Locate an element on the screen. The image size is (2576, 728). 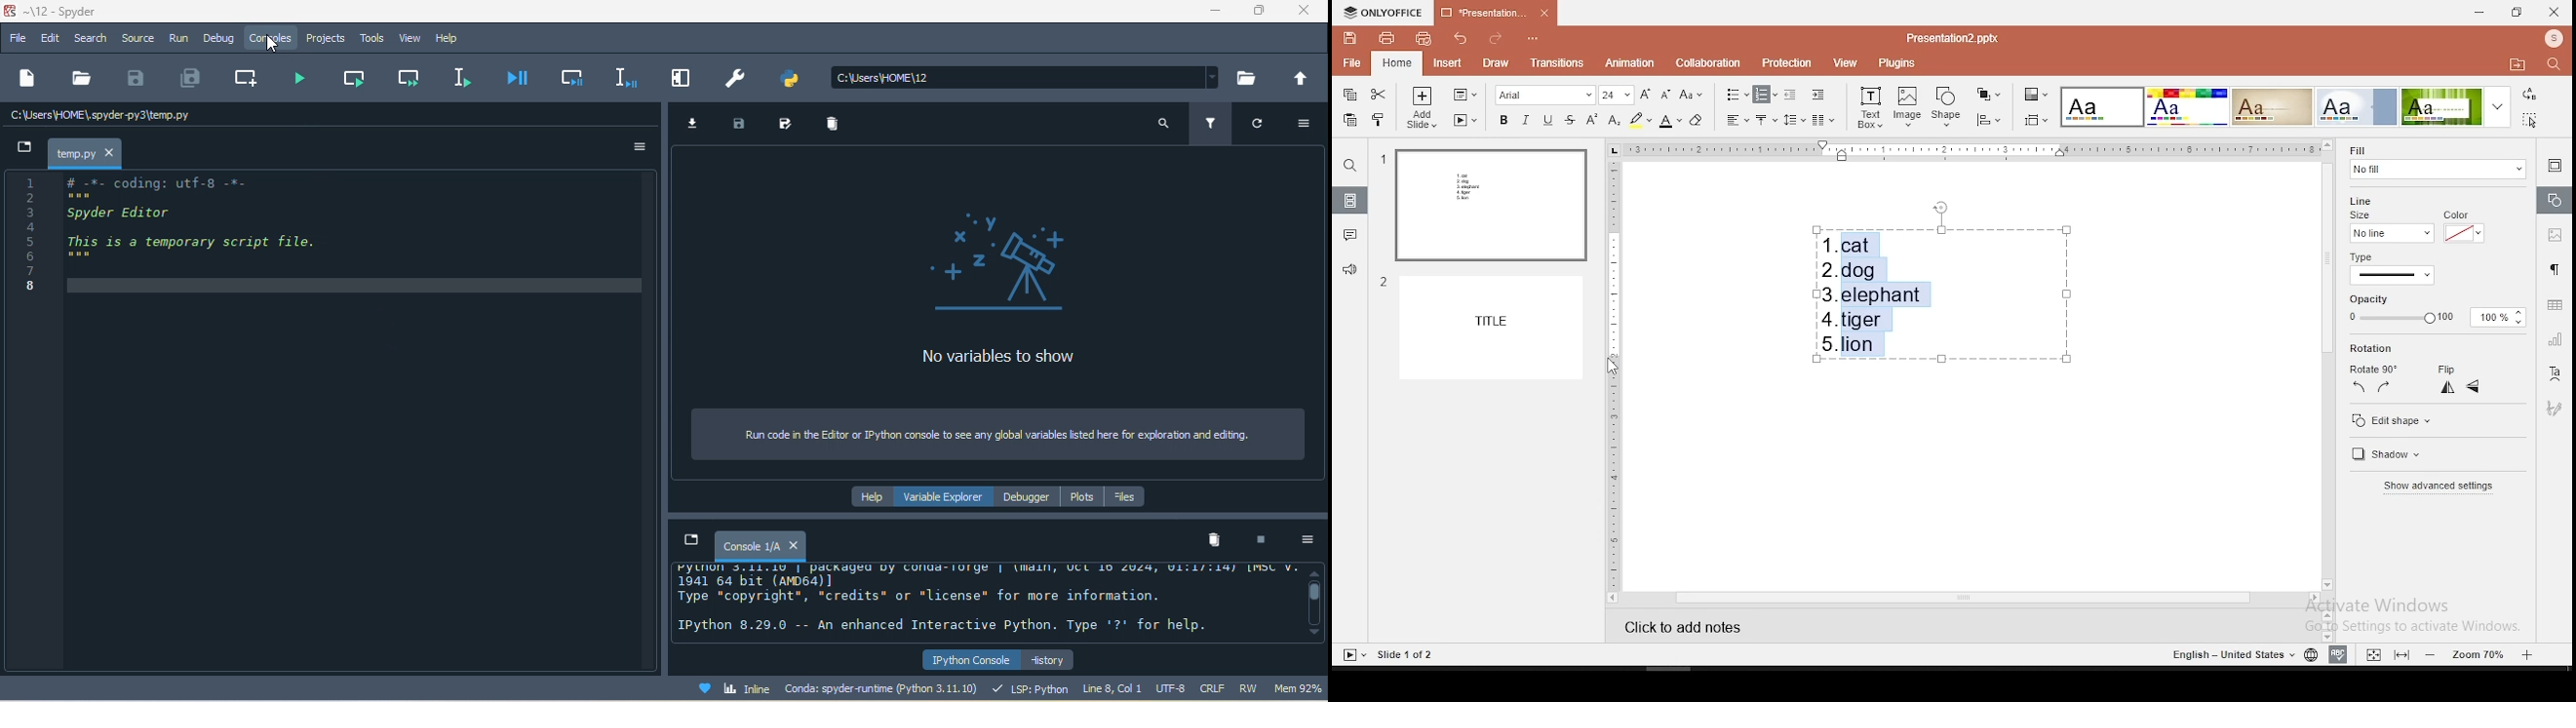
run current cell and go to the next one is located at coordinates (407, 79).